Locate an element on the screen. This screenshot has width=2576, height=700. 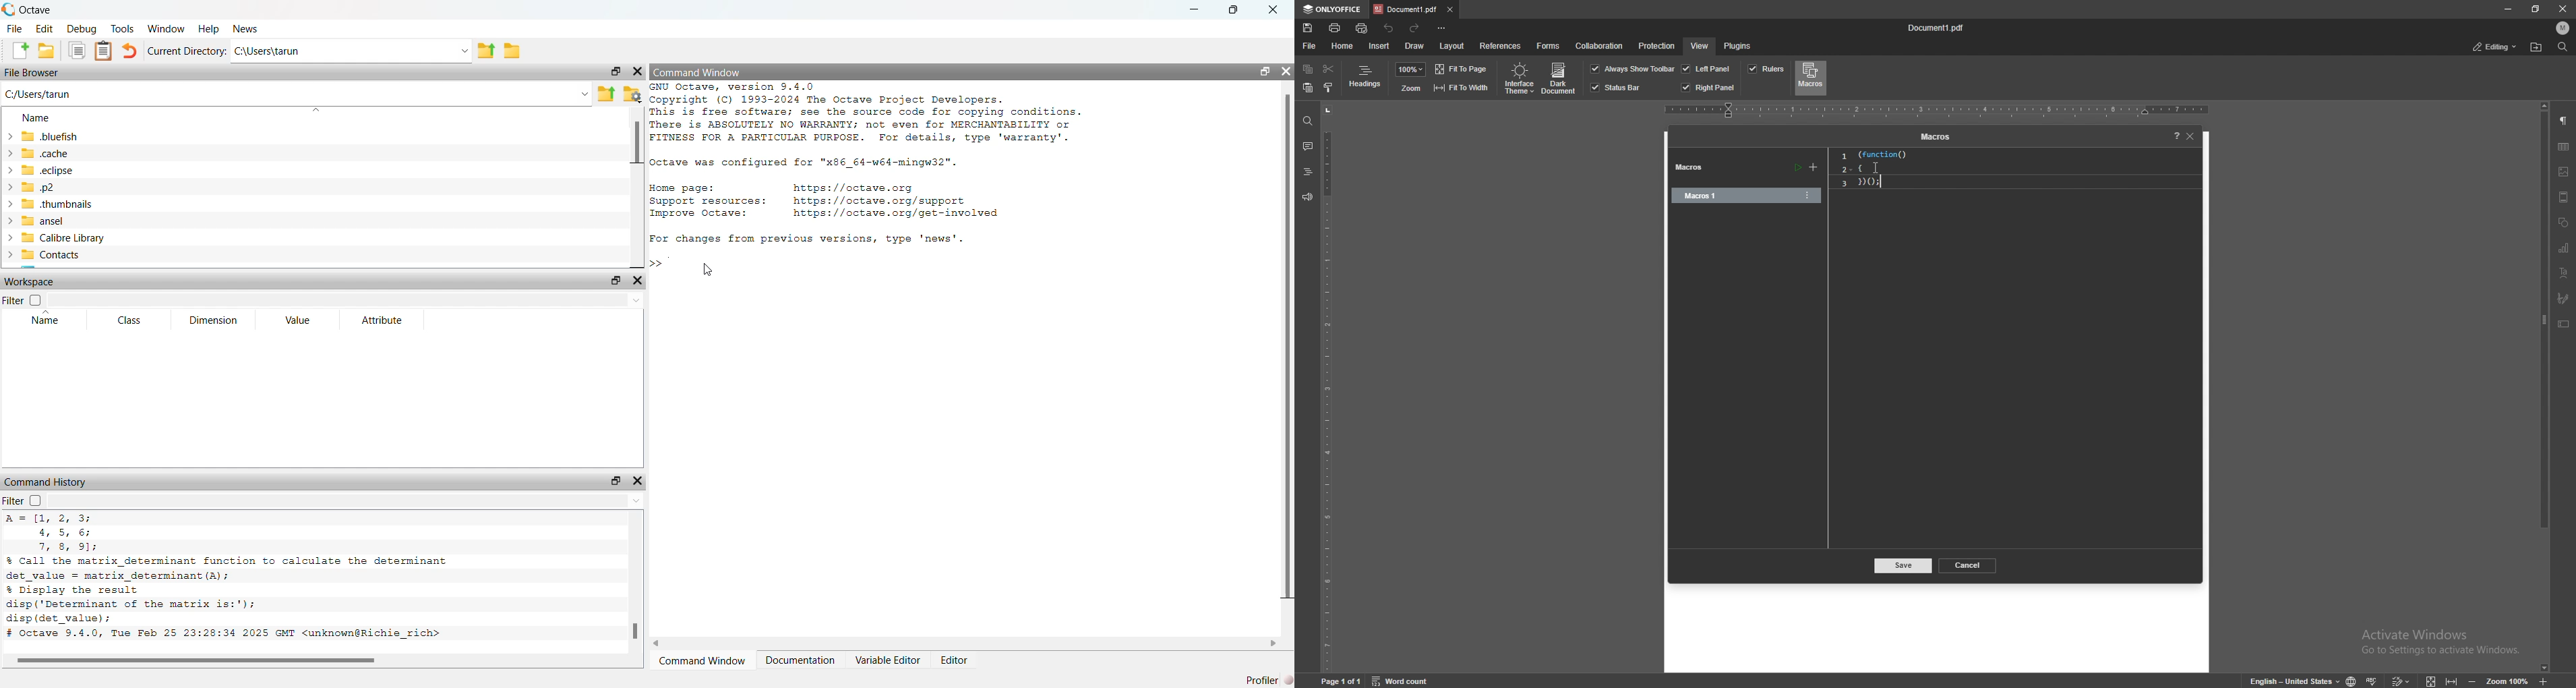
feedback is located at coordinates (1307, 197).